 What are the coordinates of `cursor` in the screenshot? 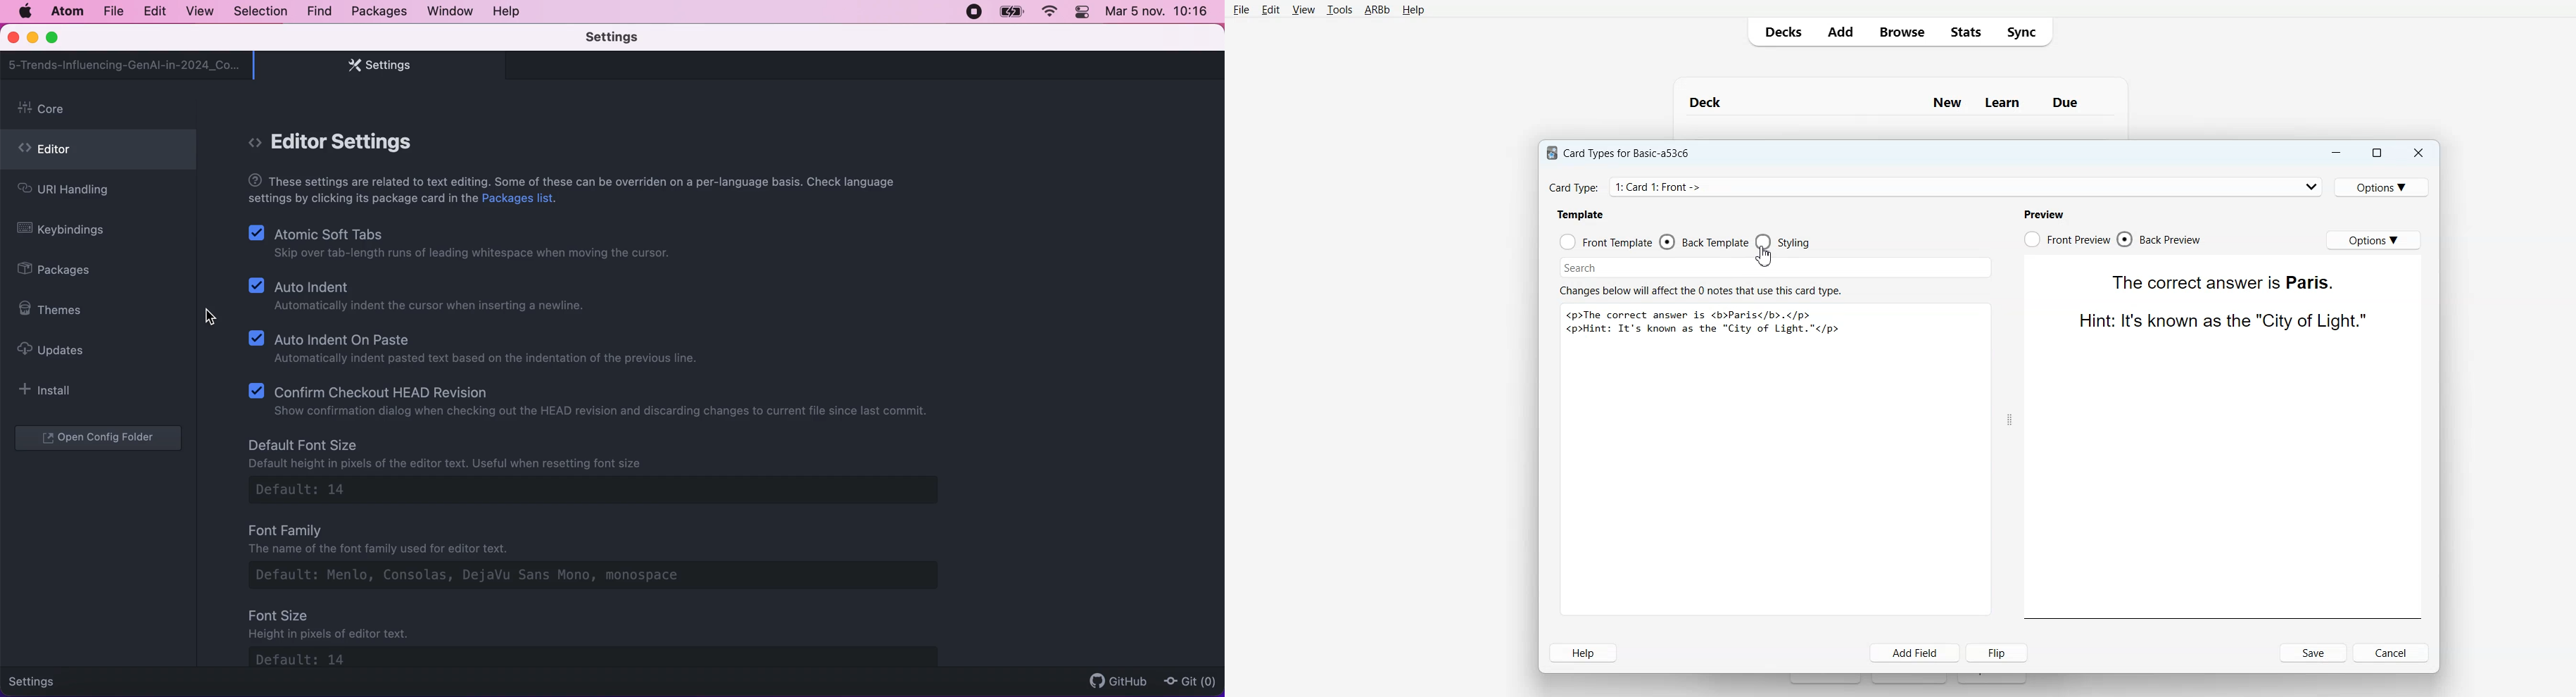 It's located at (210, 316).